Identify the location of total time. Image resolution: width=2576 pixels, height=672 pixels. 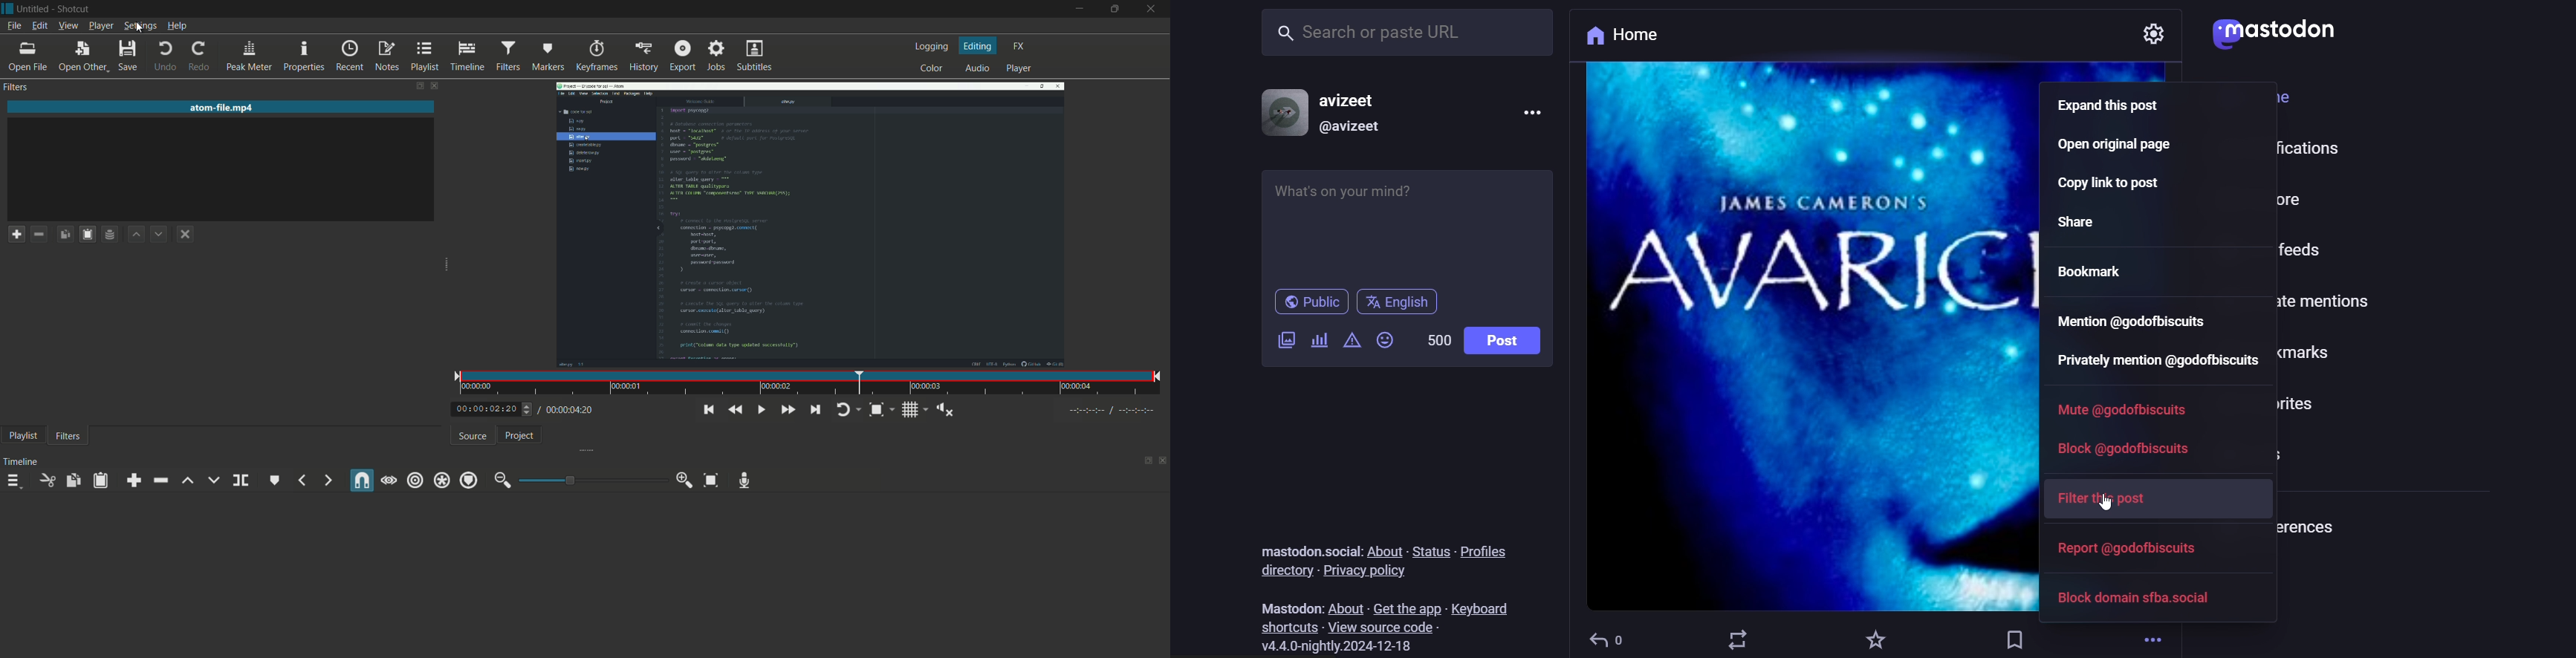
(568, 410).